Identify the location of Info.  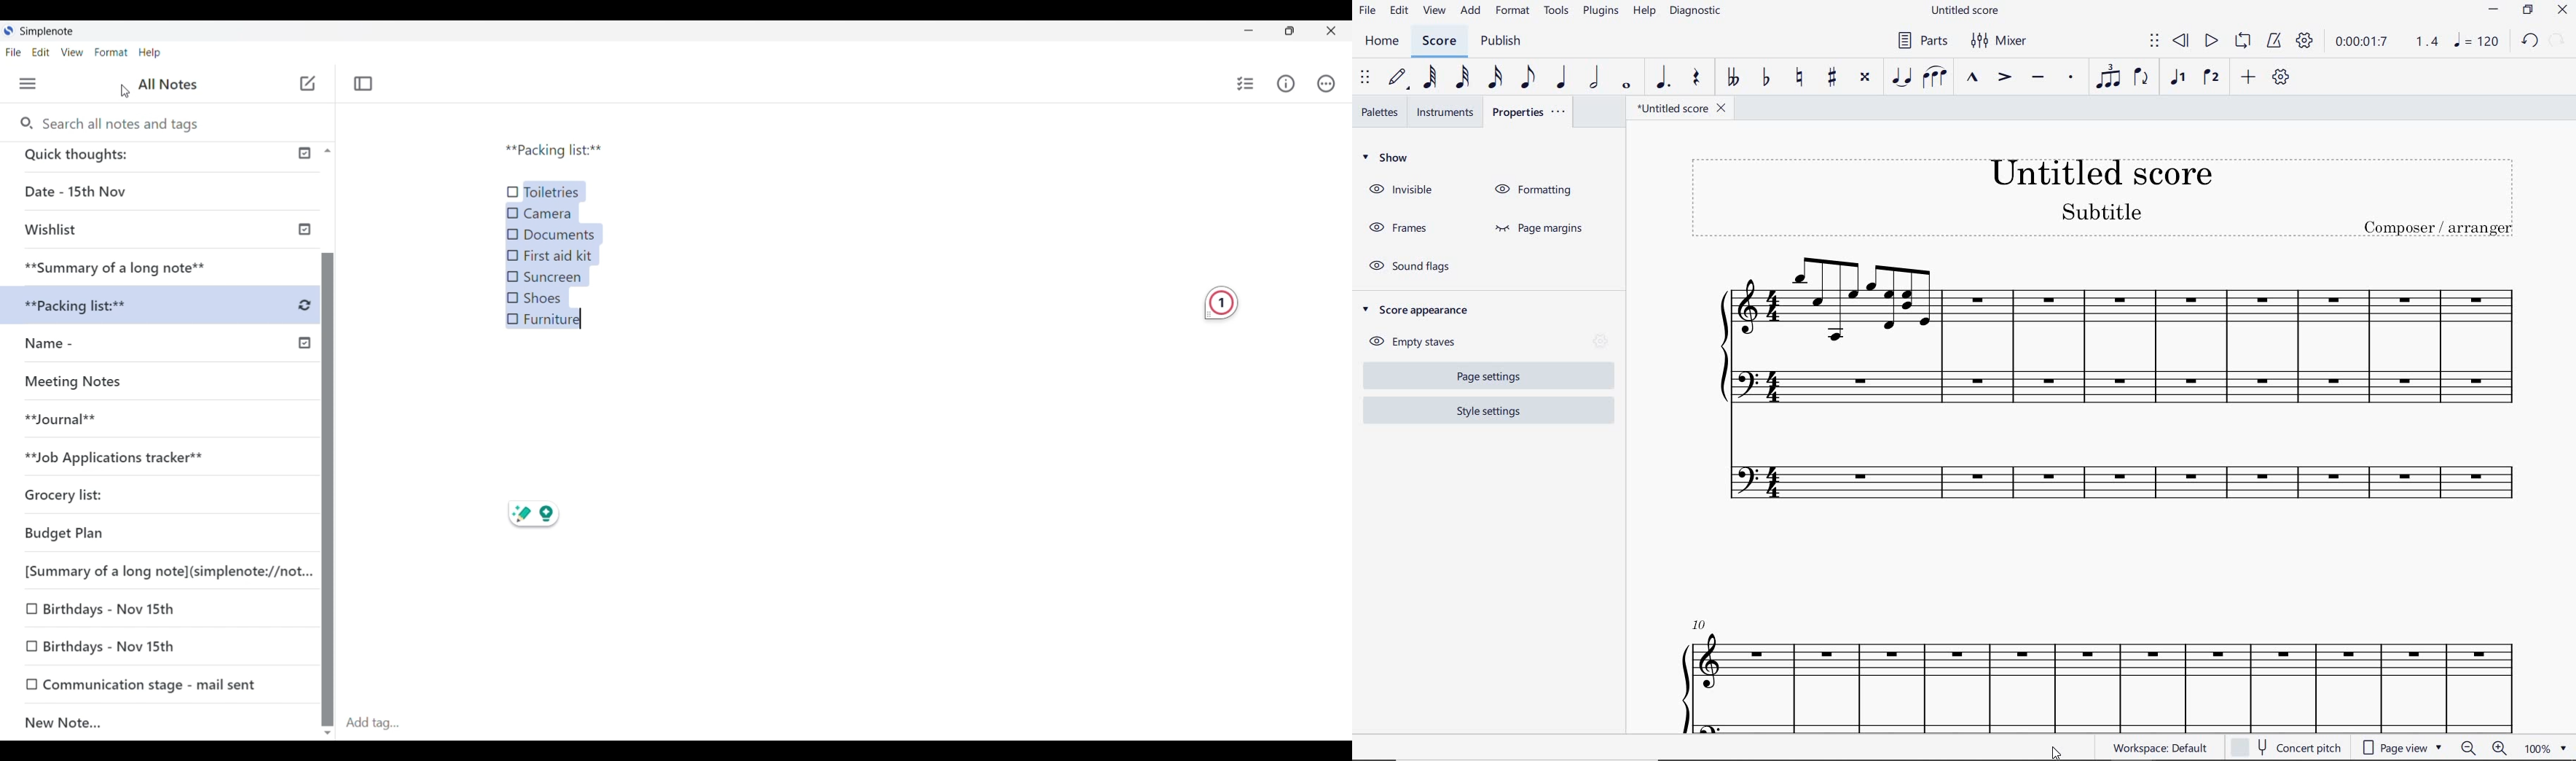
(1289, 87).